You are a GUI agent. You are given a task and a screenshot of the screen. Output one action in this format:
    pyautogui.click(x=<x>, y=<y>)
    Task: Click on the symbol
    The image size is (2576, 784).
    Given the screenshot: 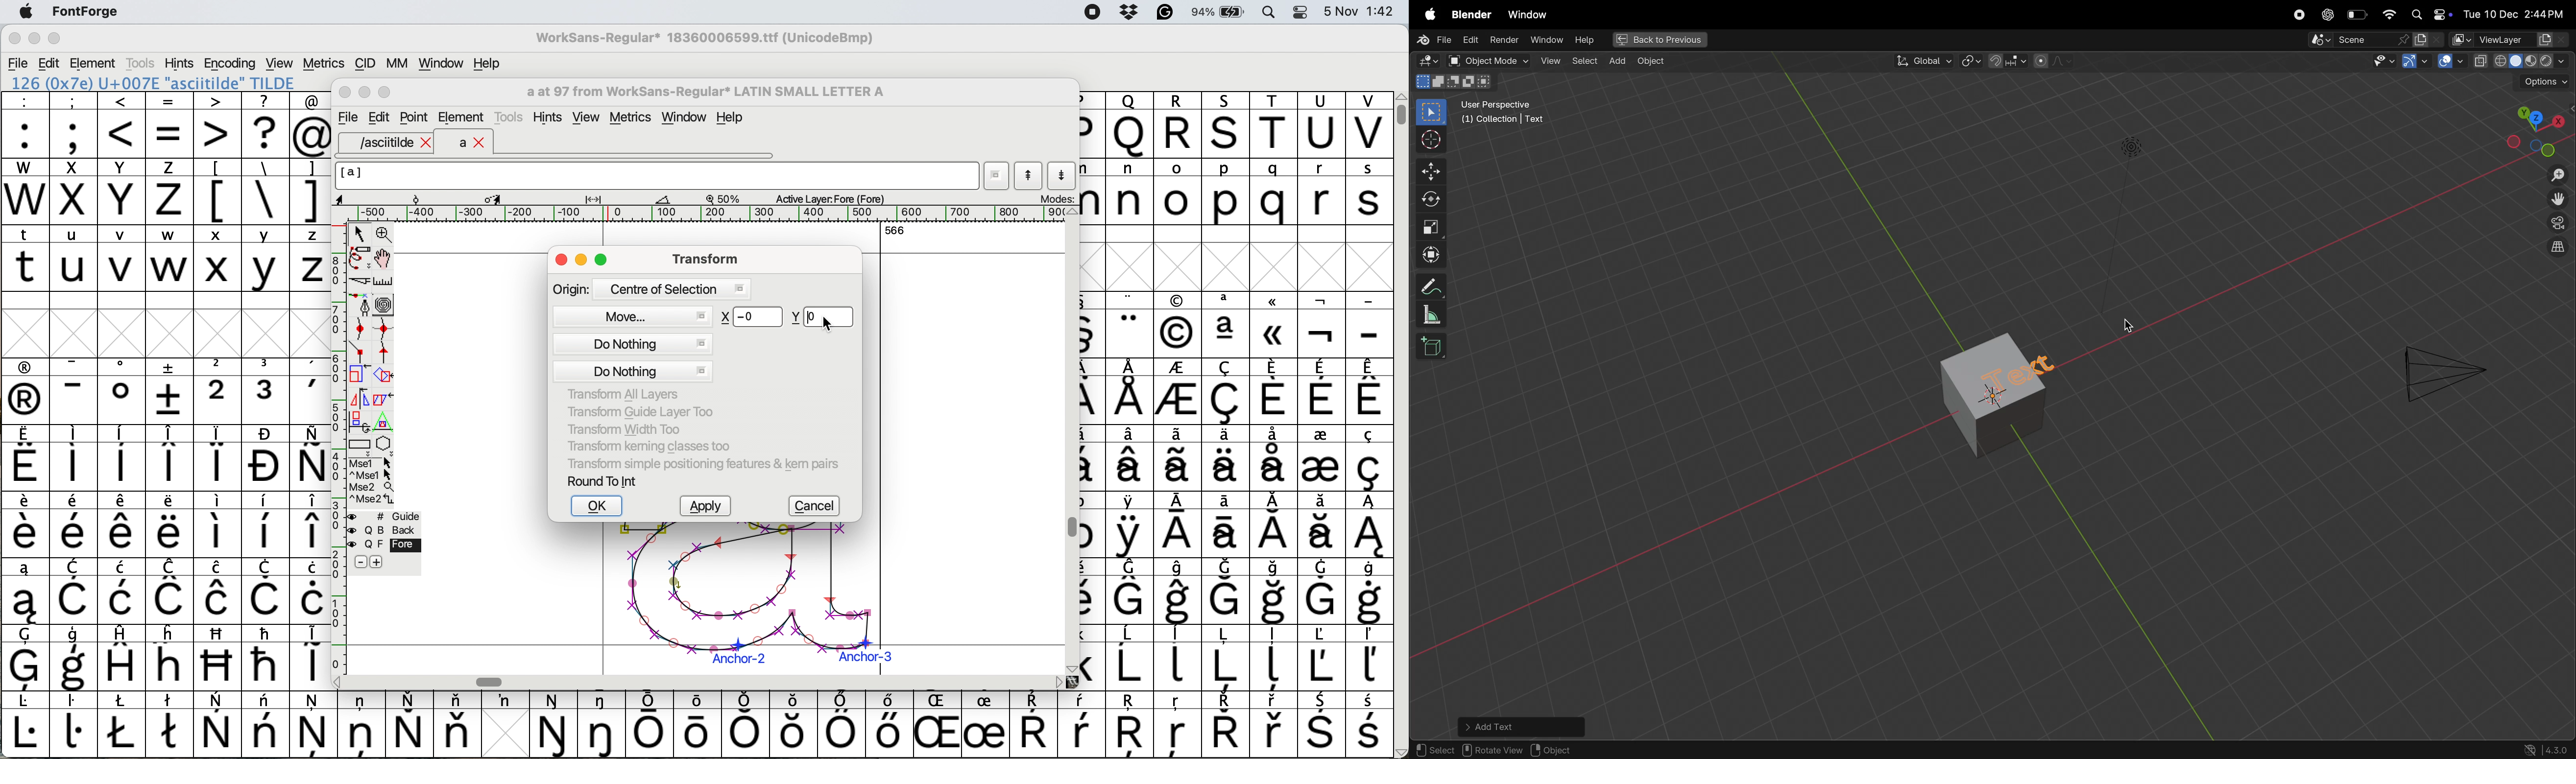 What is the action you would take?
    pyautogui.click(x=1368, y=658)
    